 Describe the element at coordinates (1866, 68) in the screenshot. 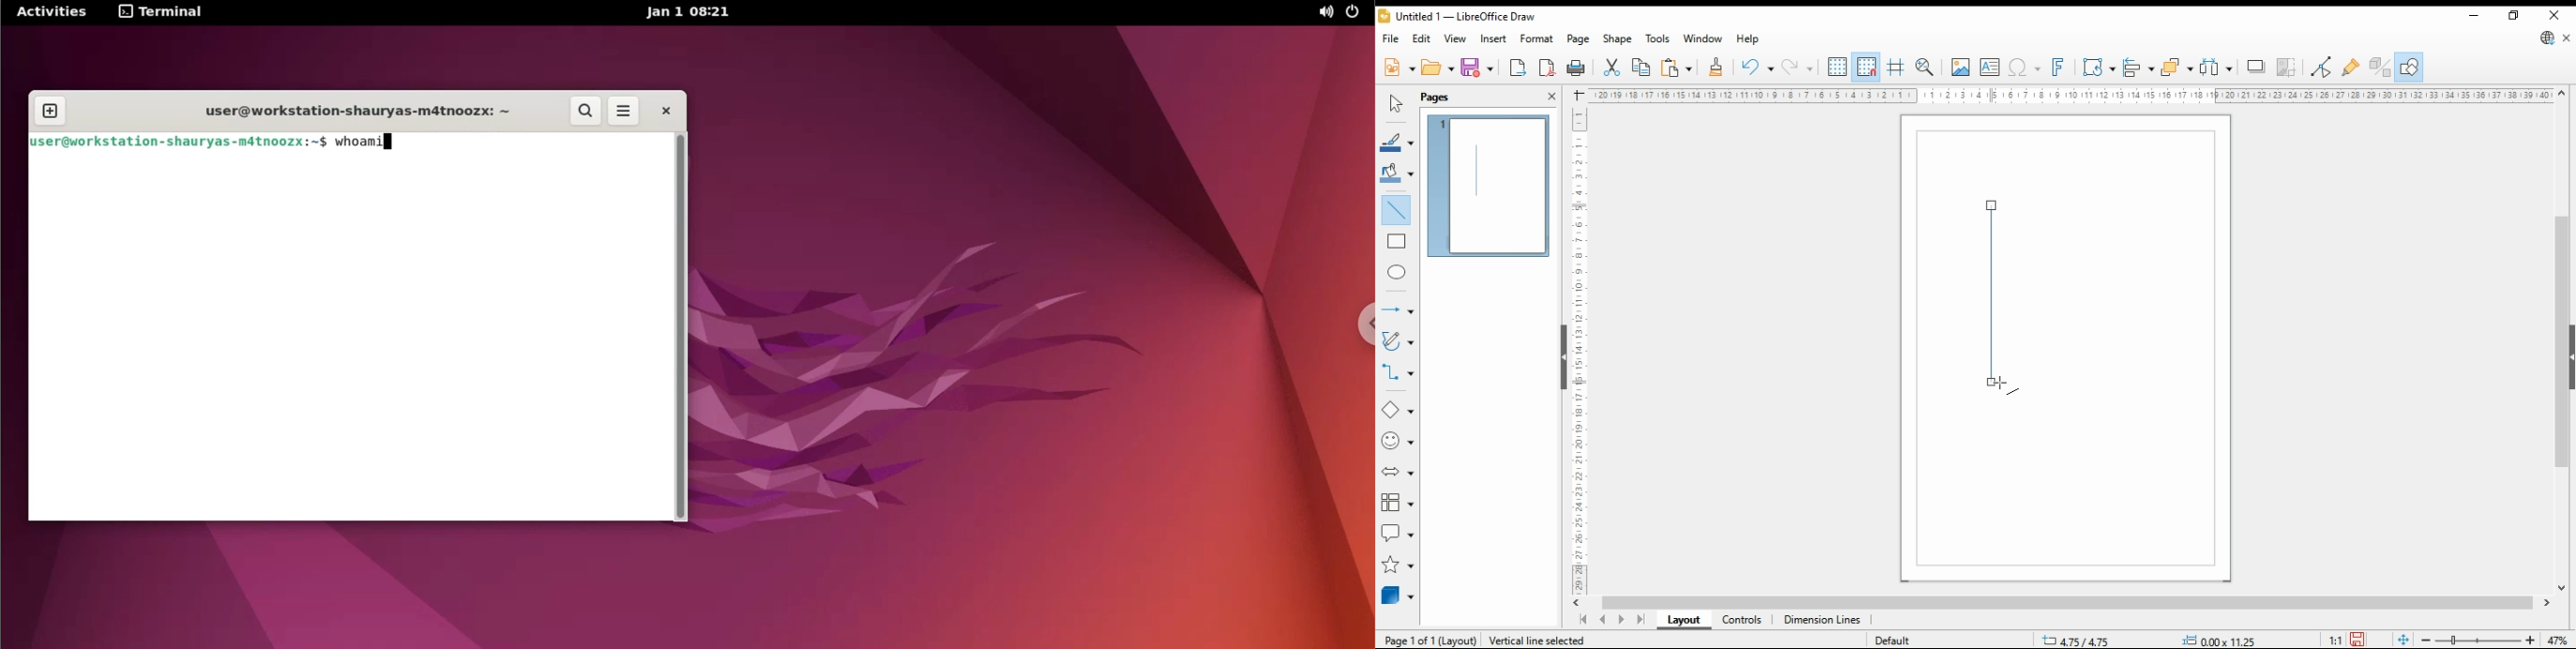

I see `snap to grid` at that location.